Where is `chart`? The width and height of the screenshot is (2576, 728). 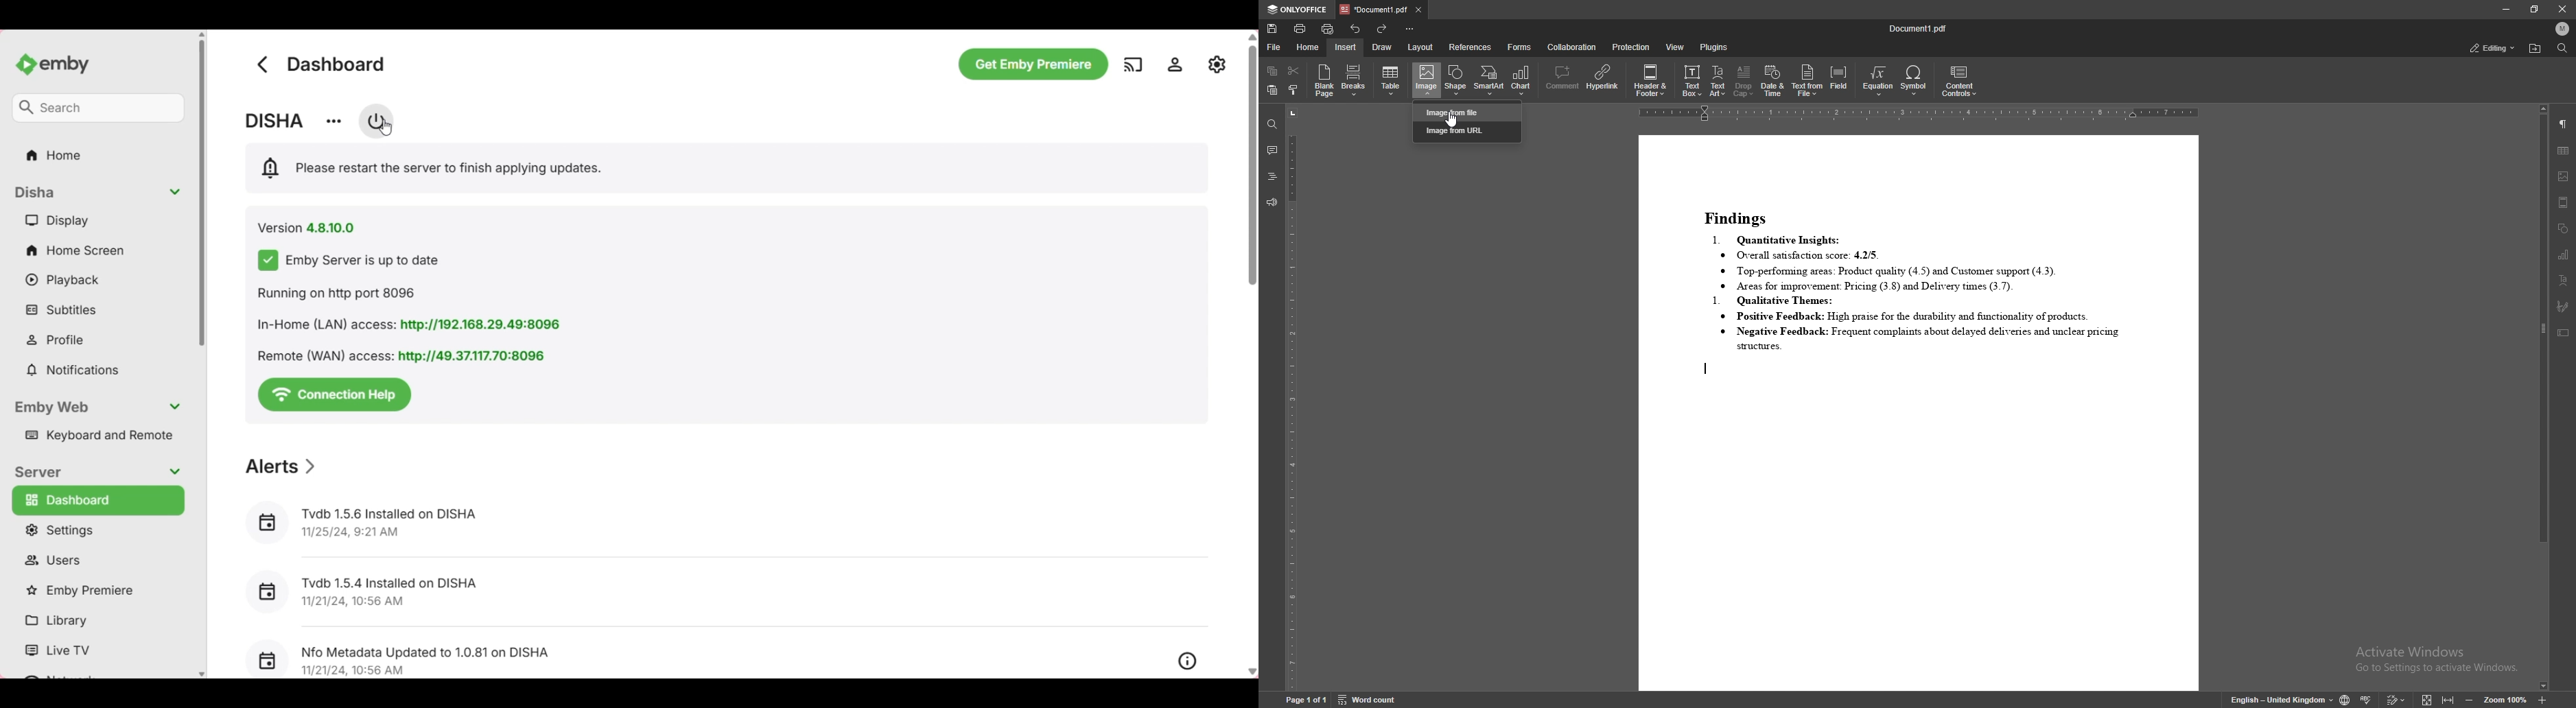
chart is located at coordinates (2564, 254).